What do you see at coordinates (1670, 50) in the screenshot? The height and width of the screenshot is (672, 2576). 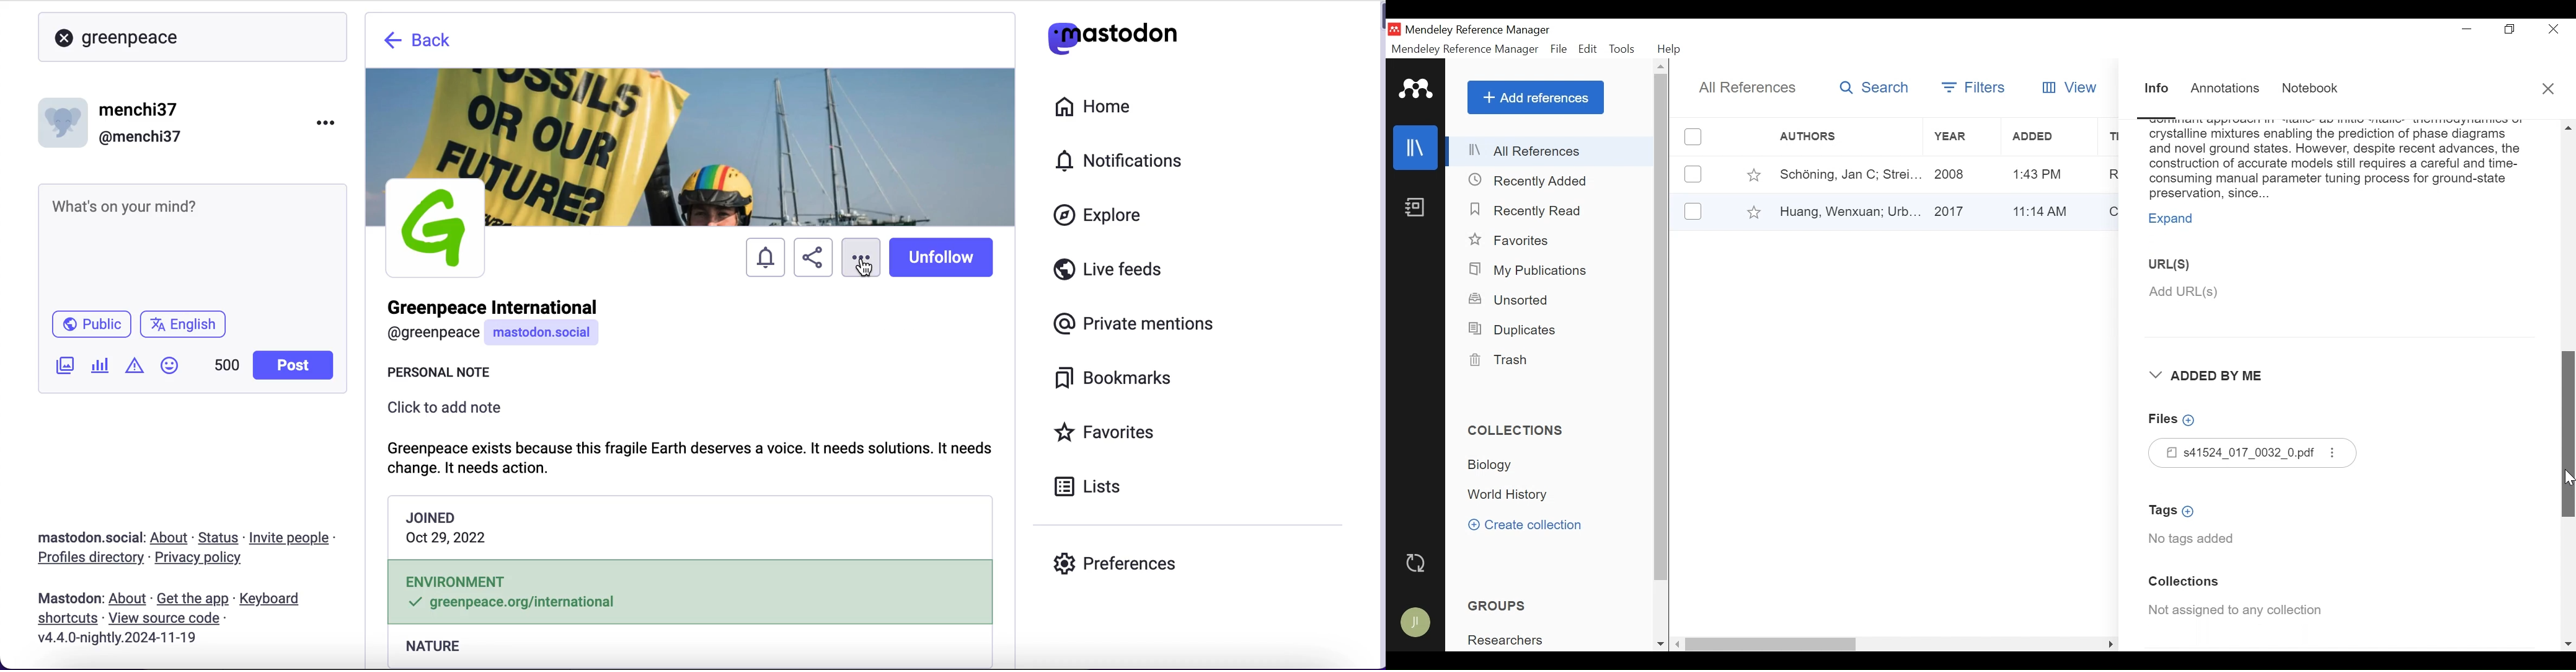 I see `Help` at bounding box center [1670, 50].